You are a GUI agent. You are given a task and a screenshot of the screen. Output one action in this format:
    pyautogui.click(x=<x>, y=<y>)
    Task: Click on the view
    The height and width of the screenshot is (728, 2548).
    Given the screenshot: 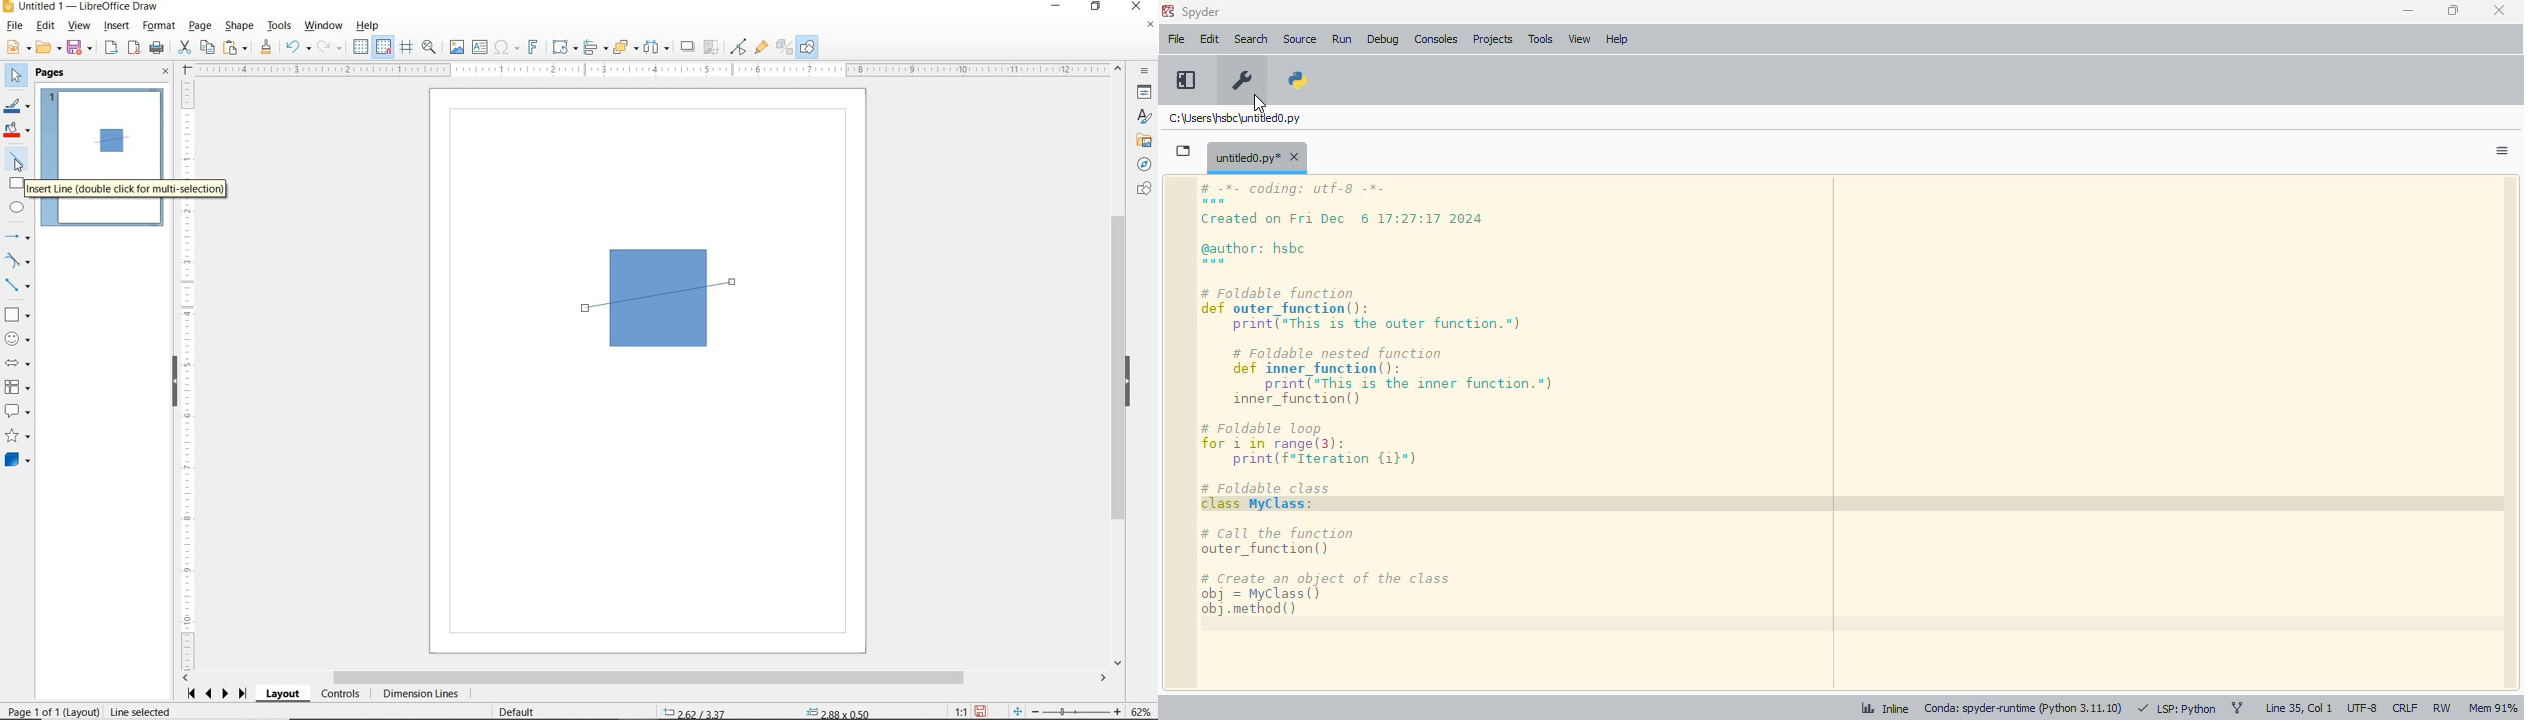 What is the action you would take?
    pyautogui.click(x=1580, y=39)
    